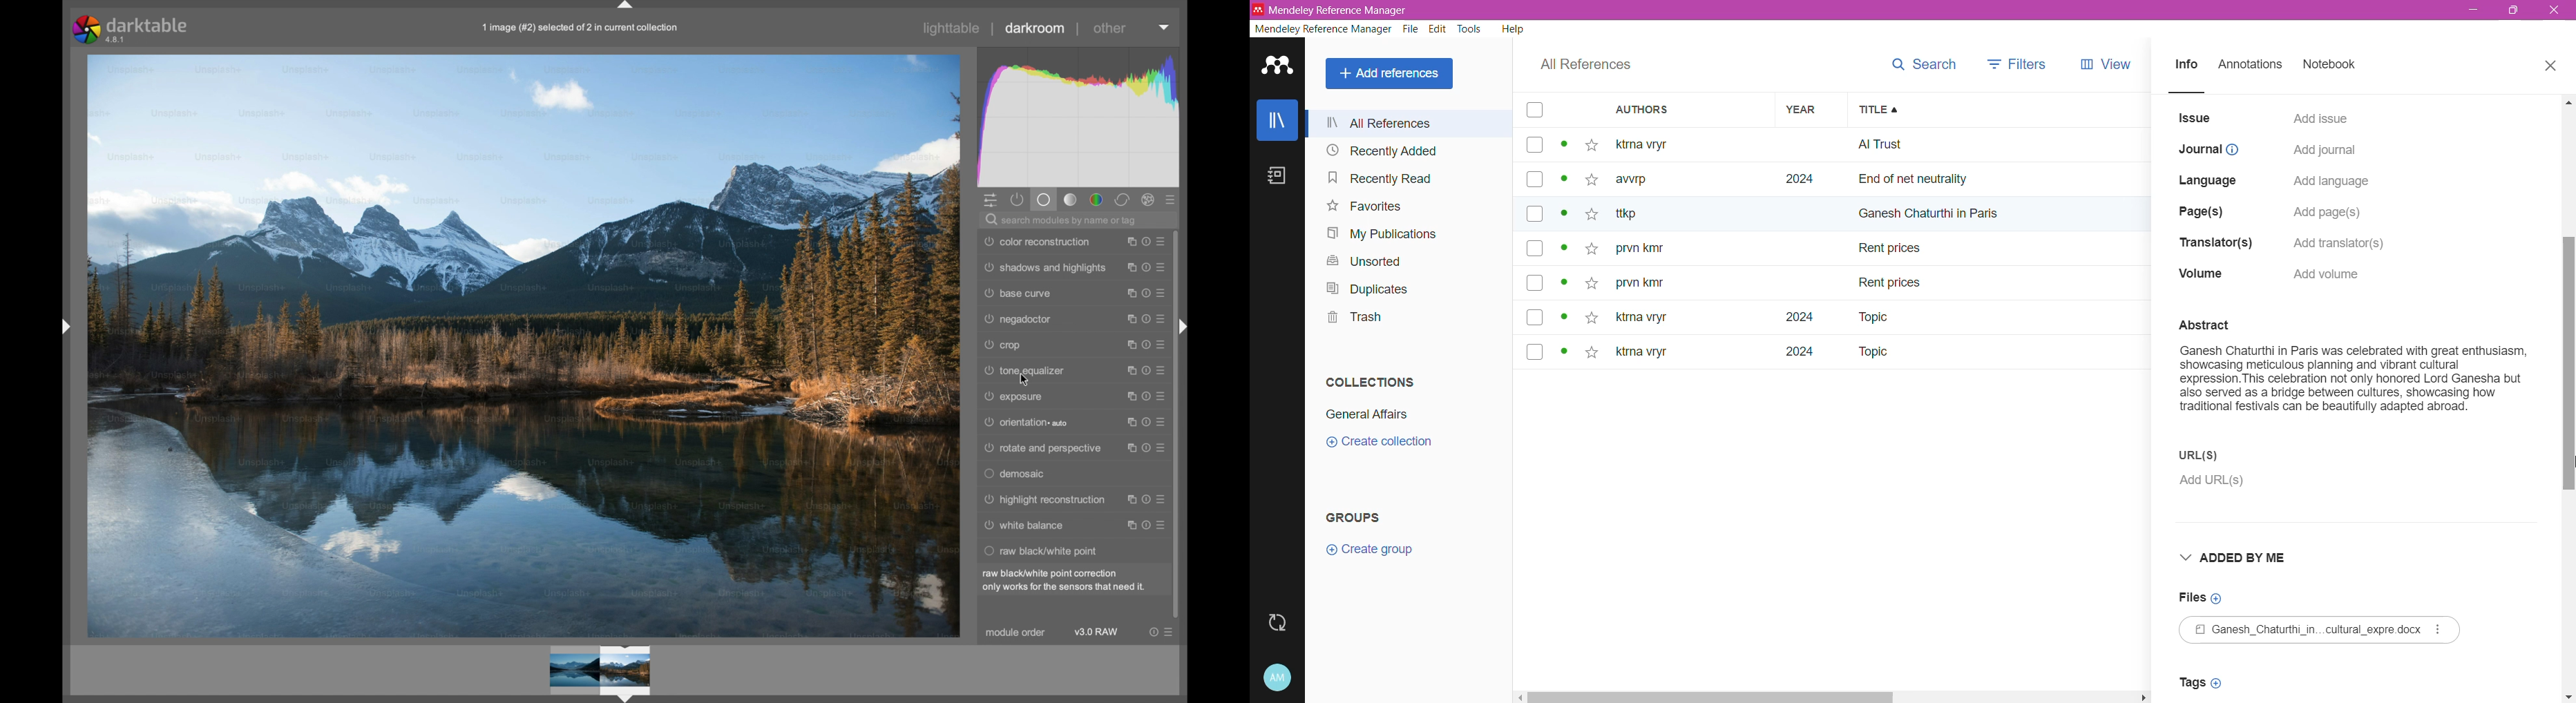 The width and height of the screenshot is (2576, 728). Describe the element at coordinates (1046, 500) in the screenshot. I see `highlight reconstruction` at that location.